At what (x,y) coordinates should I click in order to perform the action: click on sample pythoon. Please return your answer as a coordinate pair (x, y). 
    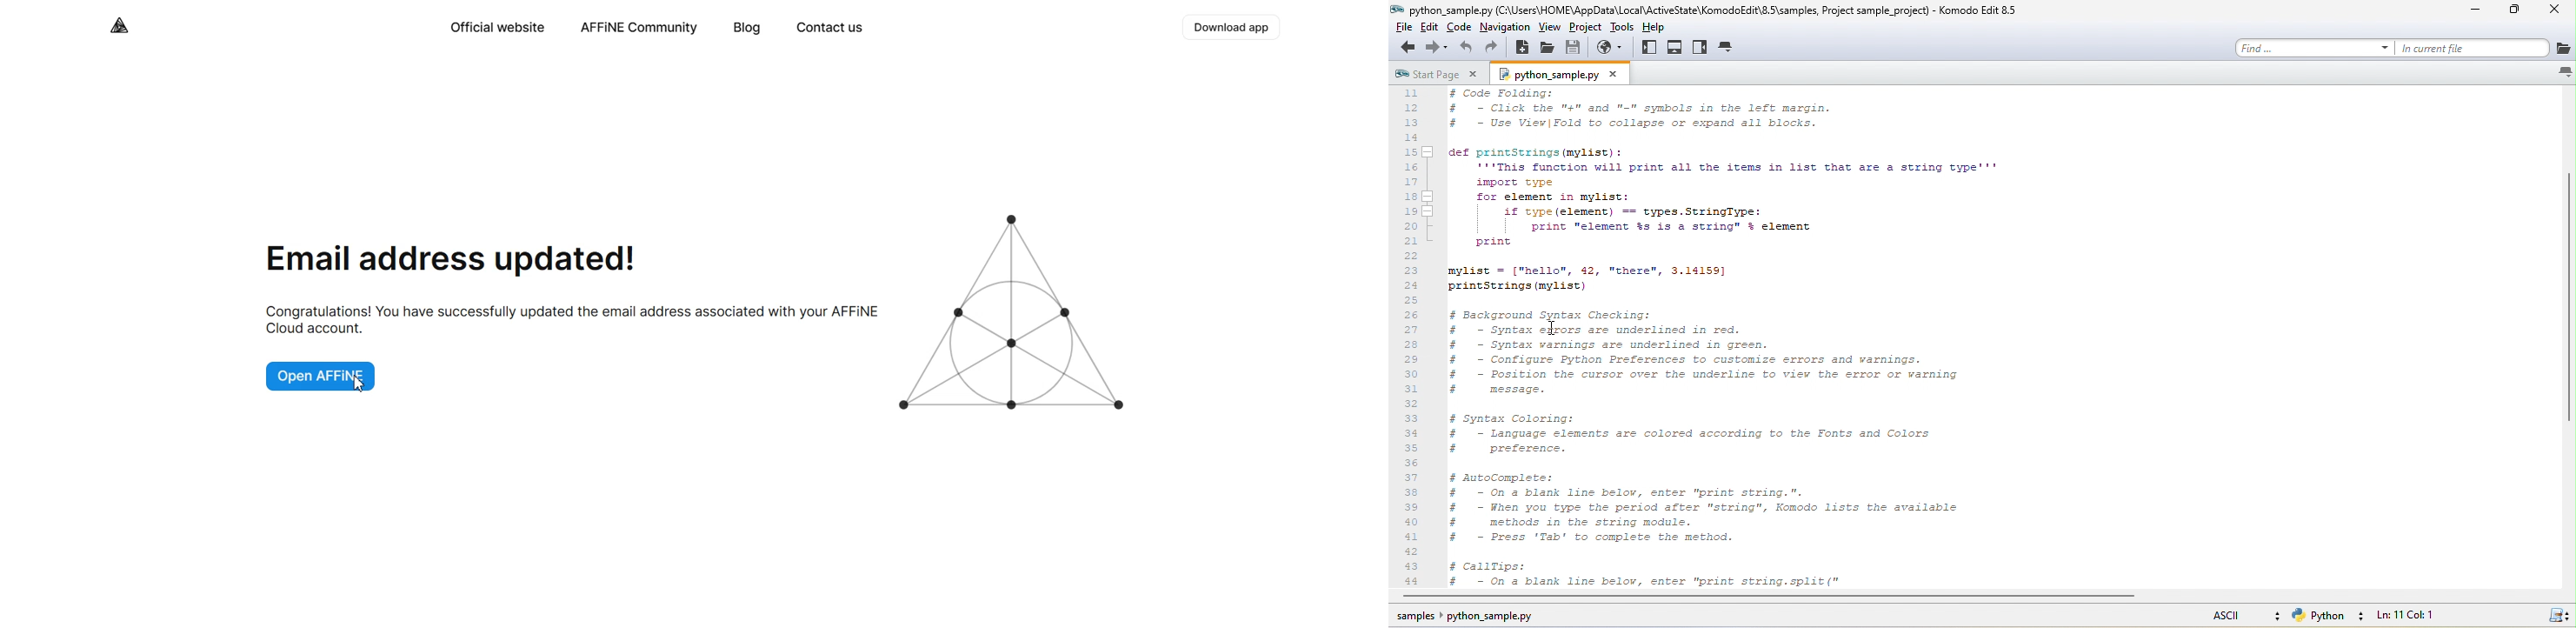
    Looking at the image, I should click on (1468, 615).